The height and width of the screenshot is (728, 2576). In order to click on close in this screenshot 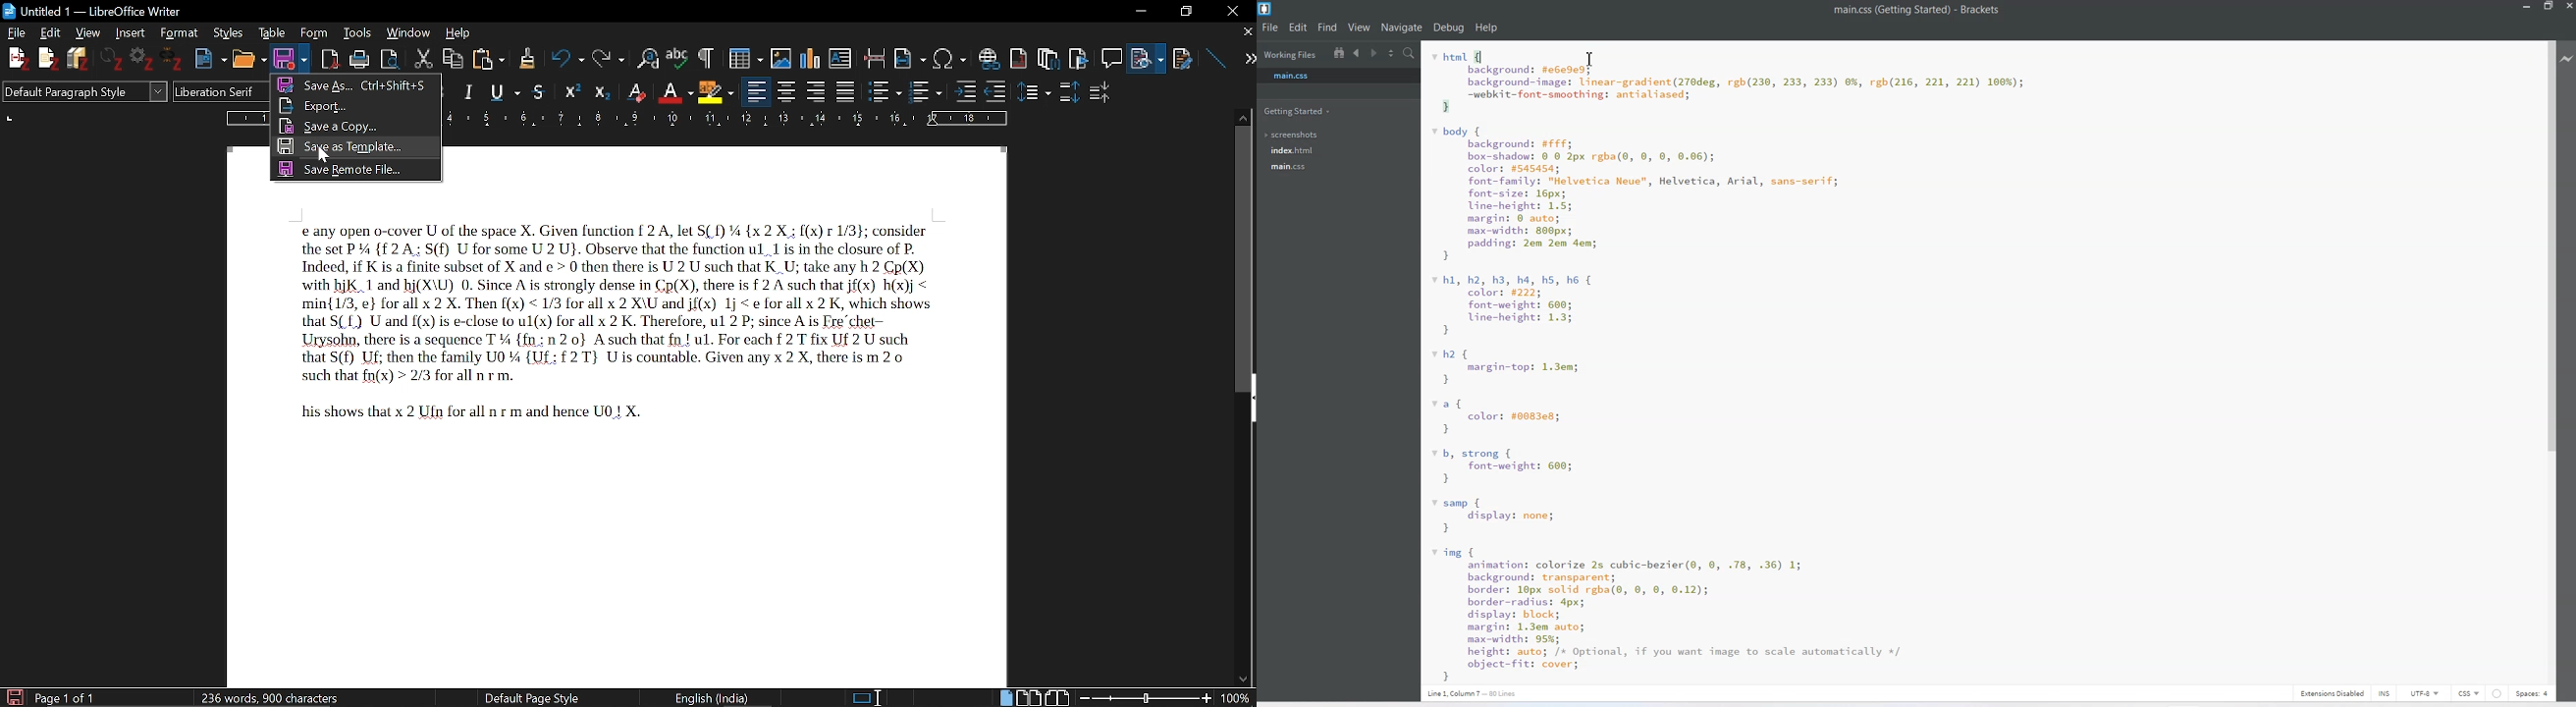, I will do `click(1233, 10)`.